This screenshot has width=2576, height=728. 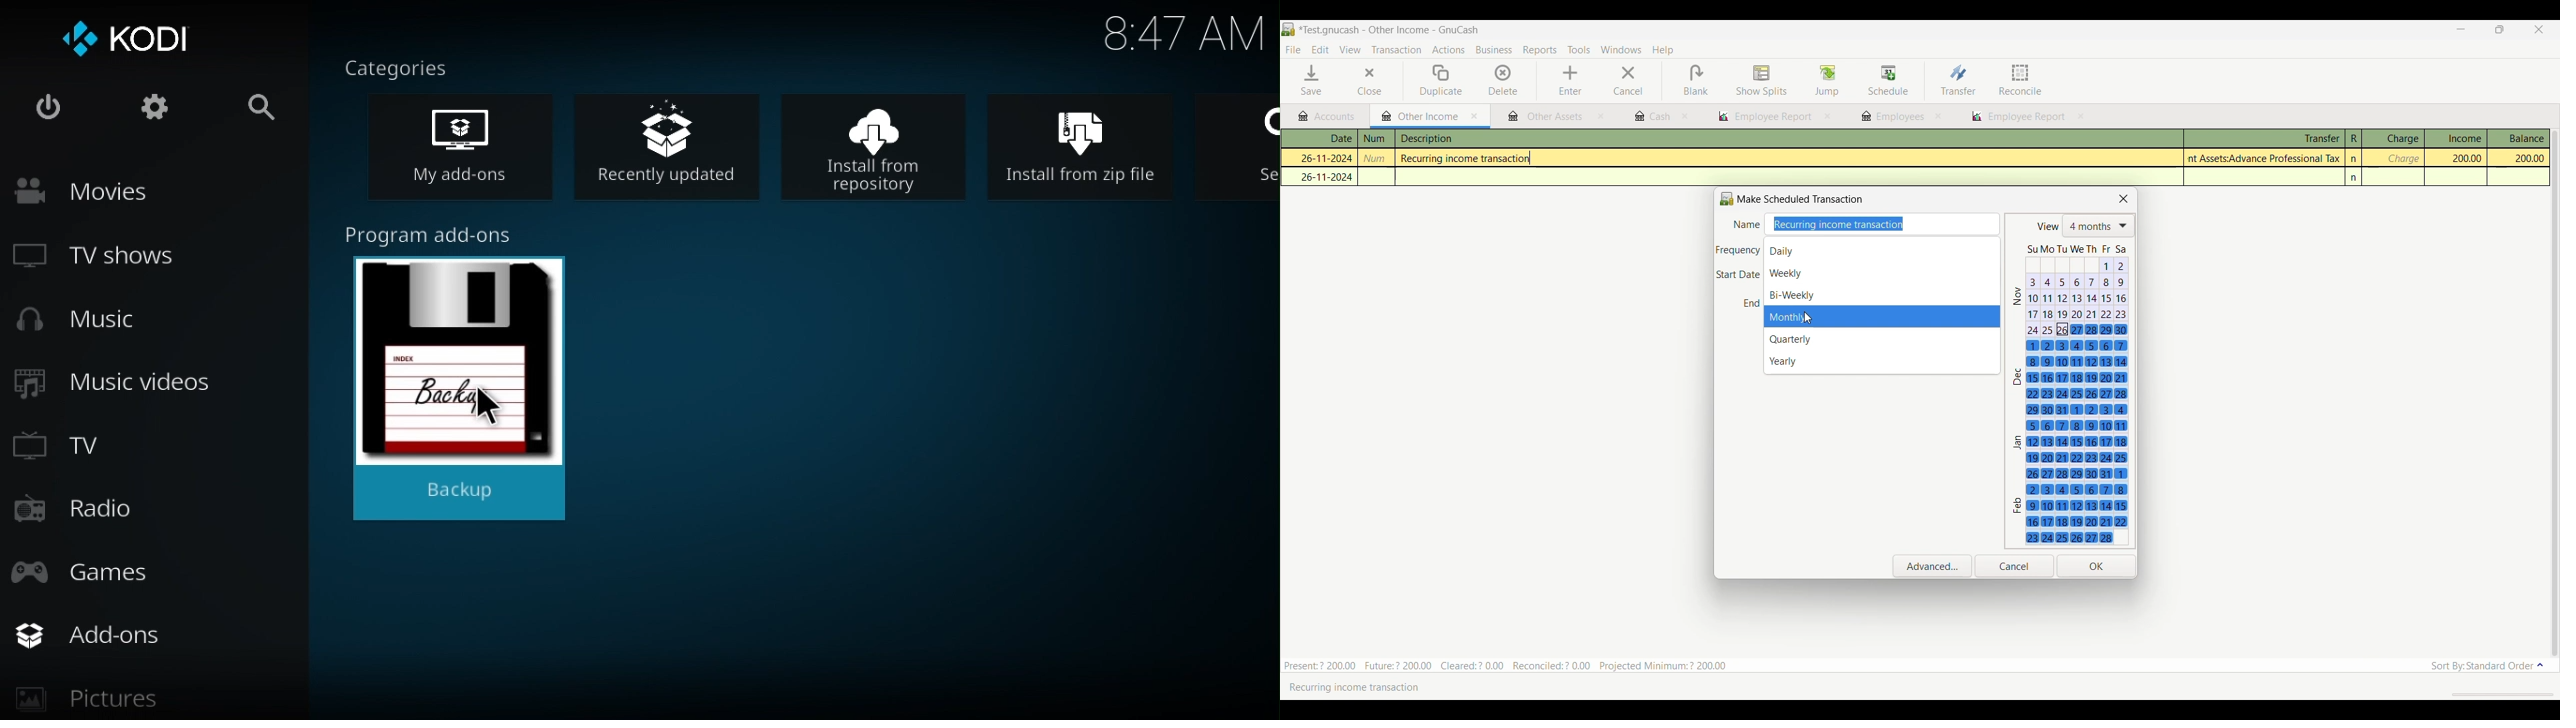 What do you see at coordinates (1795, 199) in the screenshot?
I see `Make Scheduled Transaction` at bounding box center [1795, 199].